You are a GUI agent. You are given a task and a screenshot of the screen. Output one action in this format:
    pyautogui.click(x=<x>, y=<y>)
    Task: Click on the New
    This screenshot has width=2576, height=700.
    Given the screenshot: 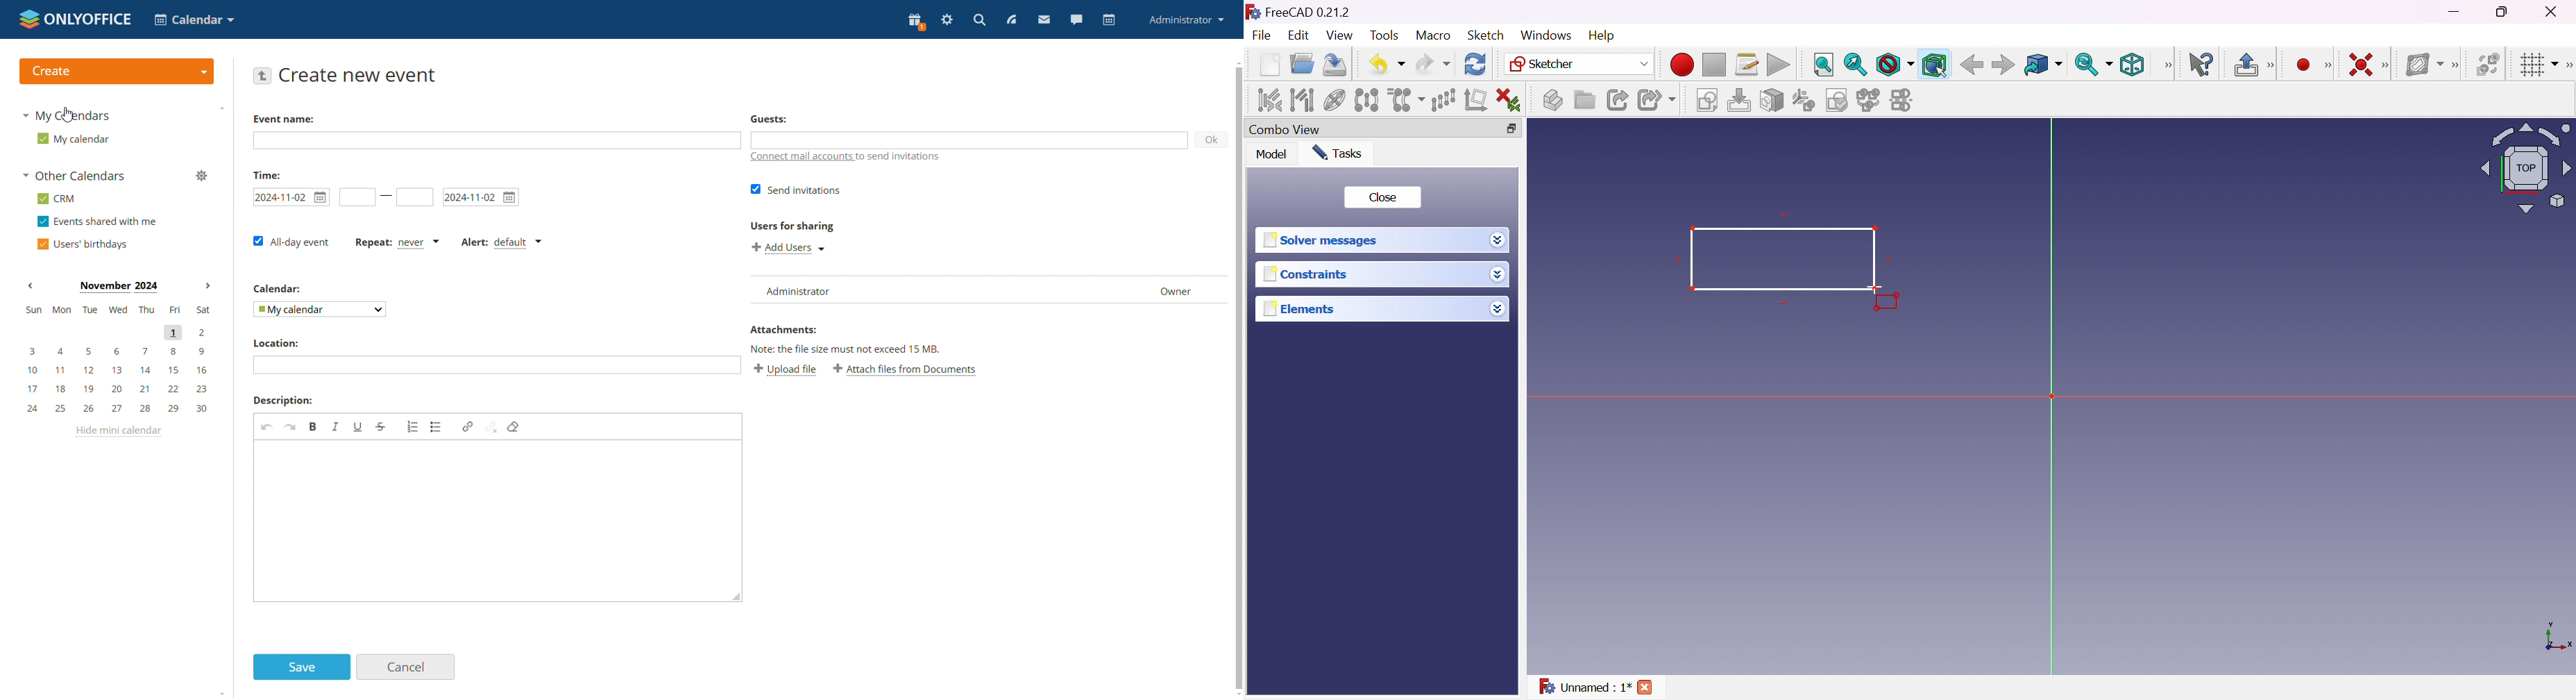 What is the action you would take?
    pyautogui.click(x=1269, y=65)
    